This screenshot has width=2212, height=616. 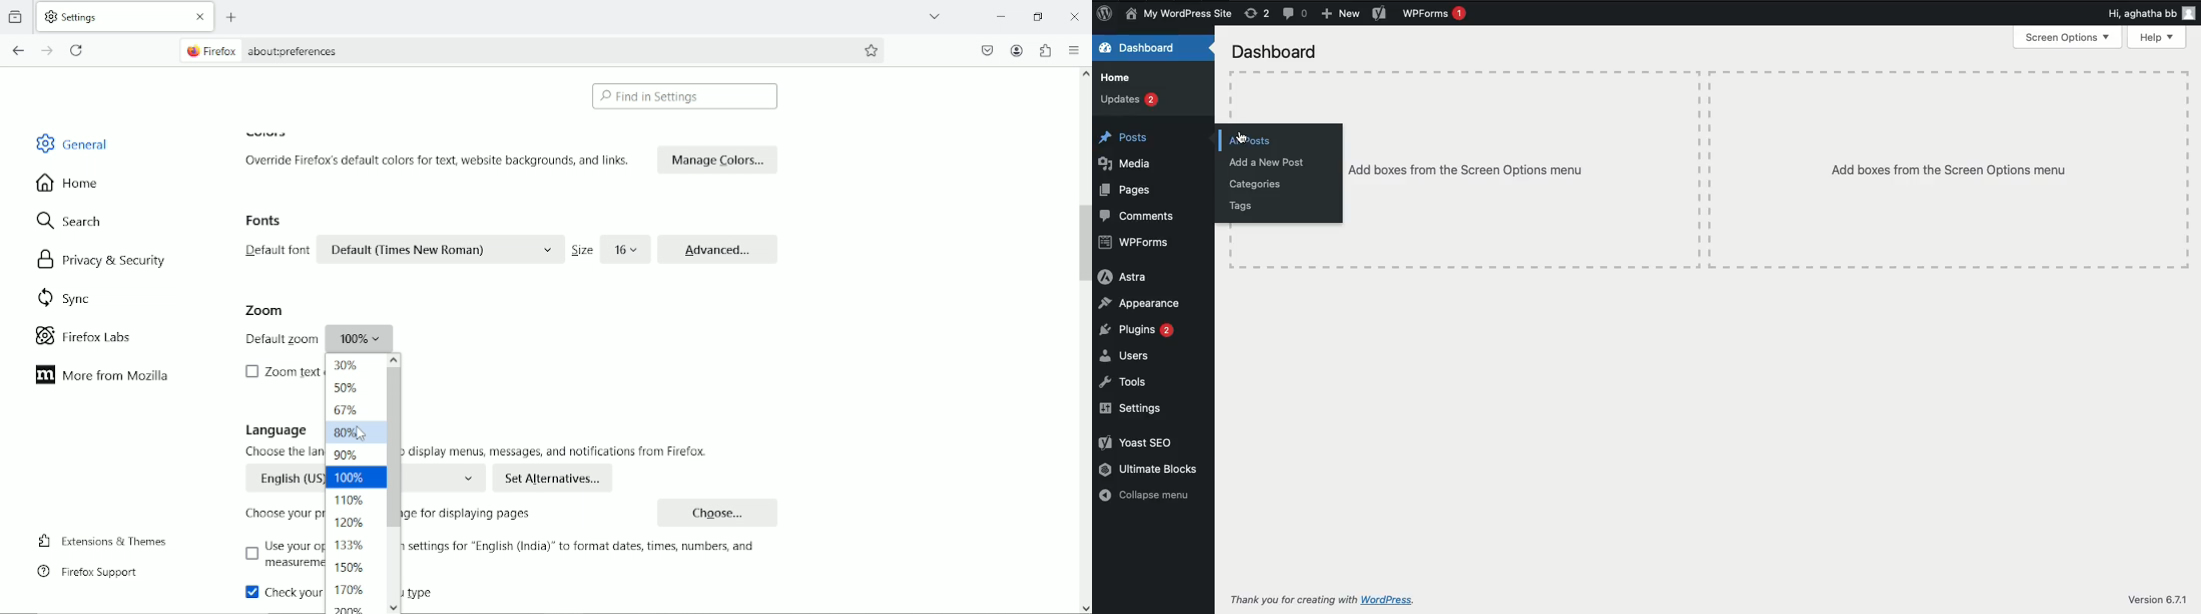 What do you see at coordinates (1149, 468) in the screenshot?
I see `Ultimate blocks` at bounding box center [1149, 468].